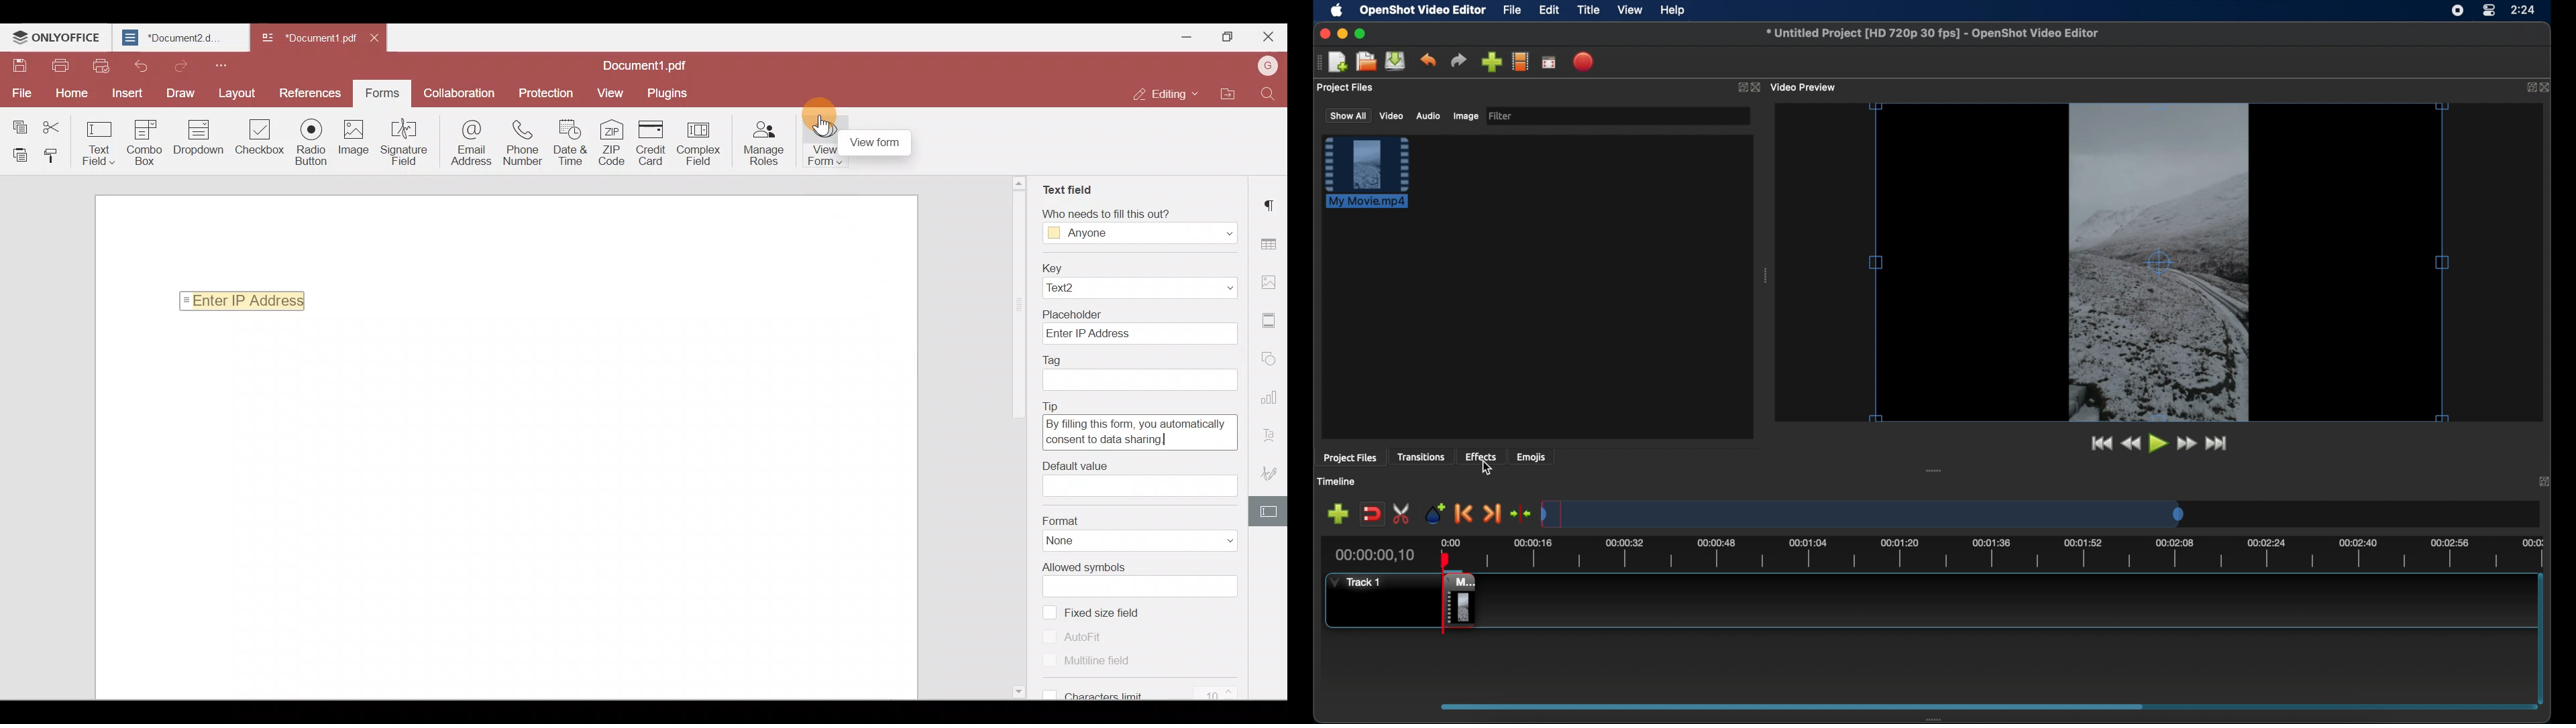  What do you see at coordinates (1138, 312) in the screenshot?
I see `Placeholder` at bounding box center [1138, 312].